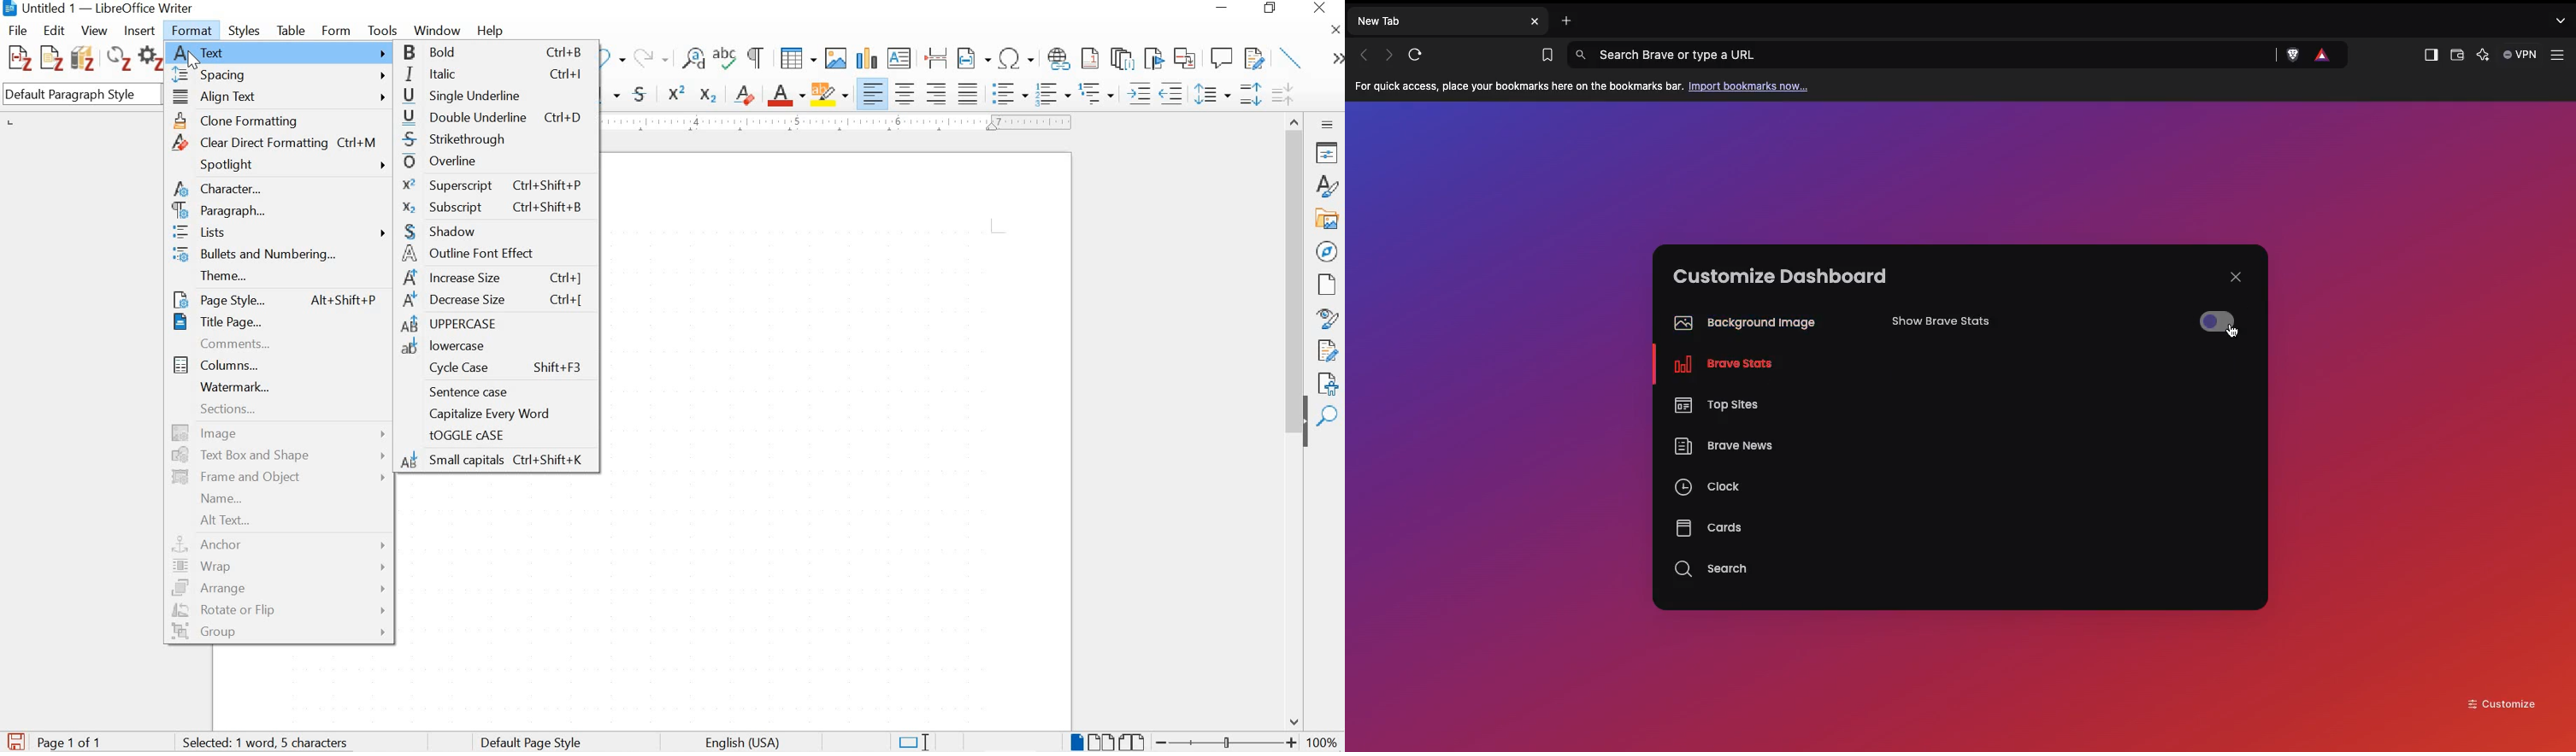 Image resolution: width=2576 pixels, height=756 pixels. I want to click on find and replace, so click(694, 59).